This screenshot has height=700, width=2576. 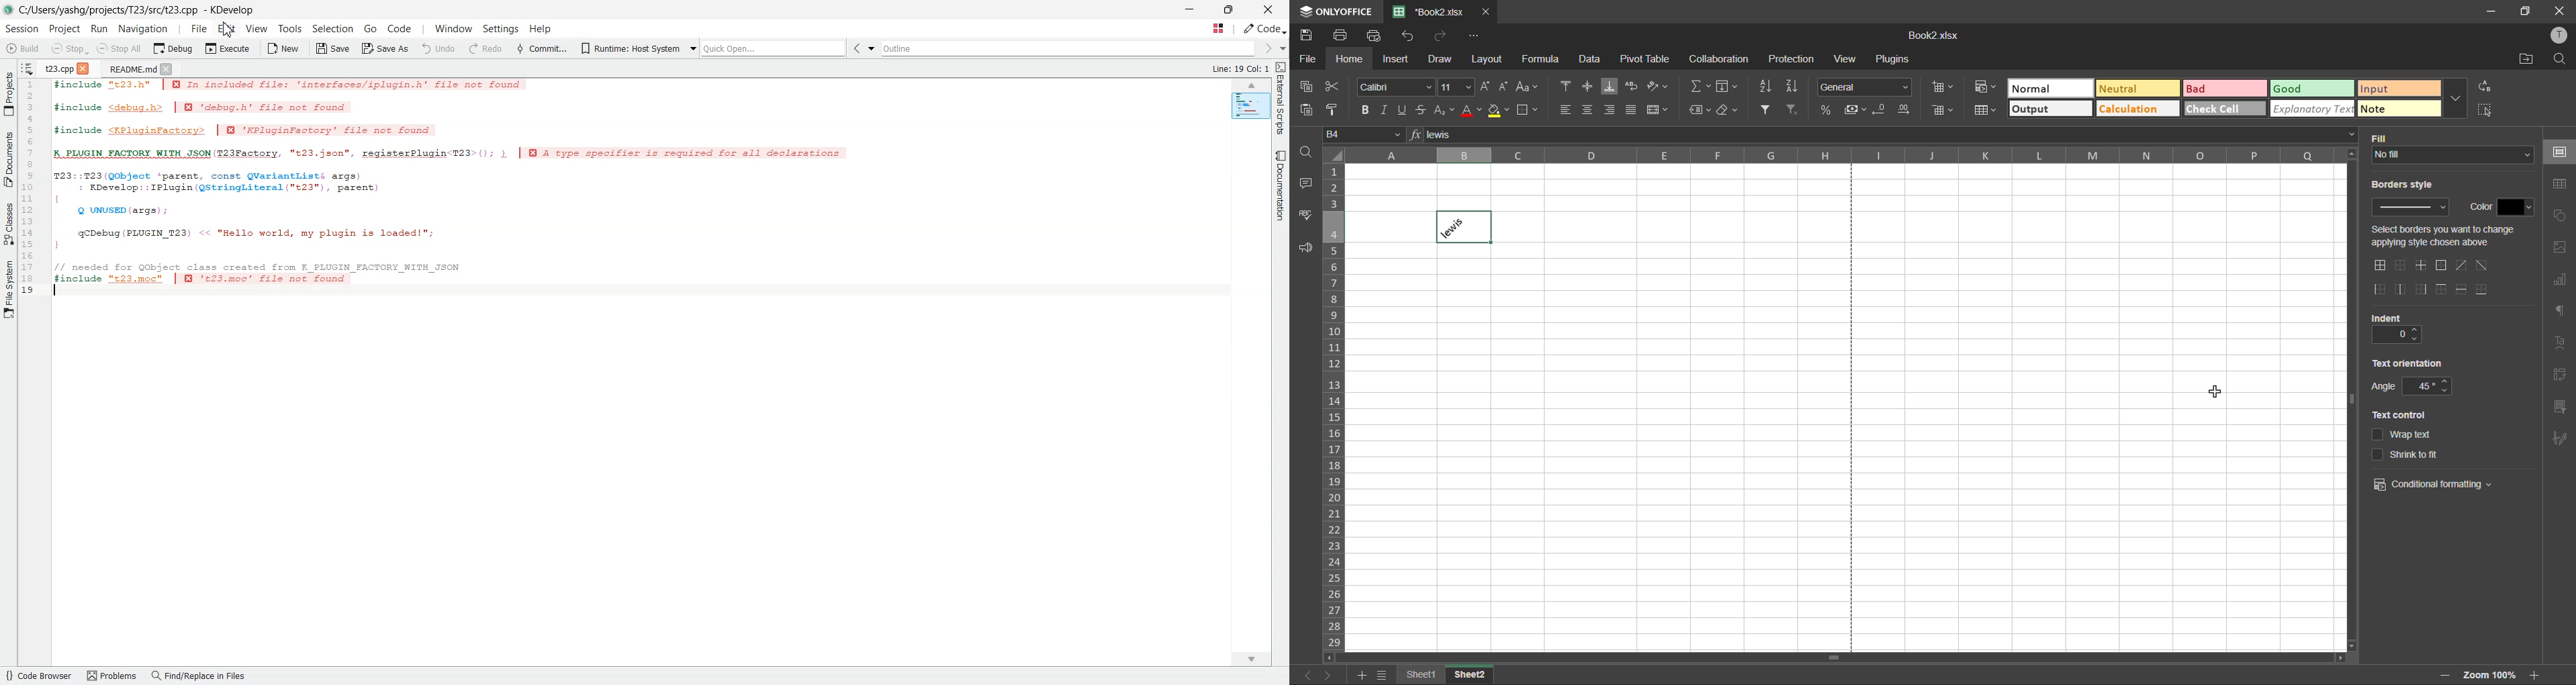 What do you see at coordinates (2559, 248) in the screenshot?
I see `images` at bounding box center [2559, 248].